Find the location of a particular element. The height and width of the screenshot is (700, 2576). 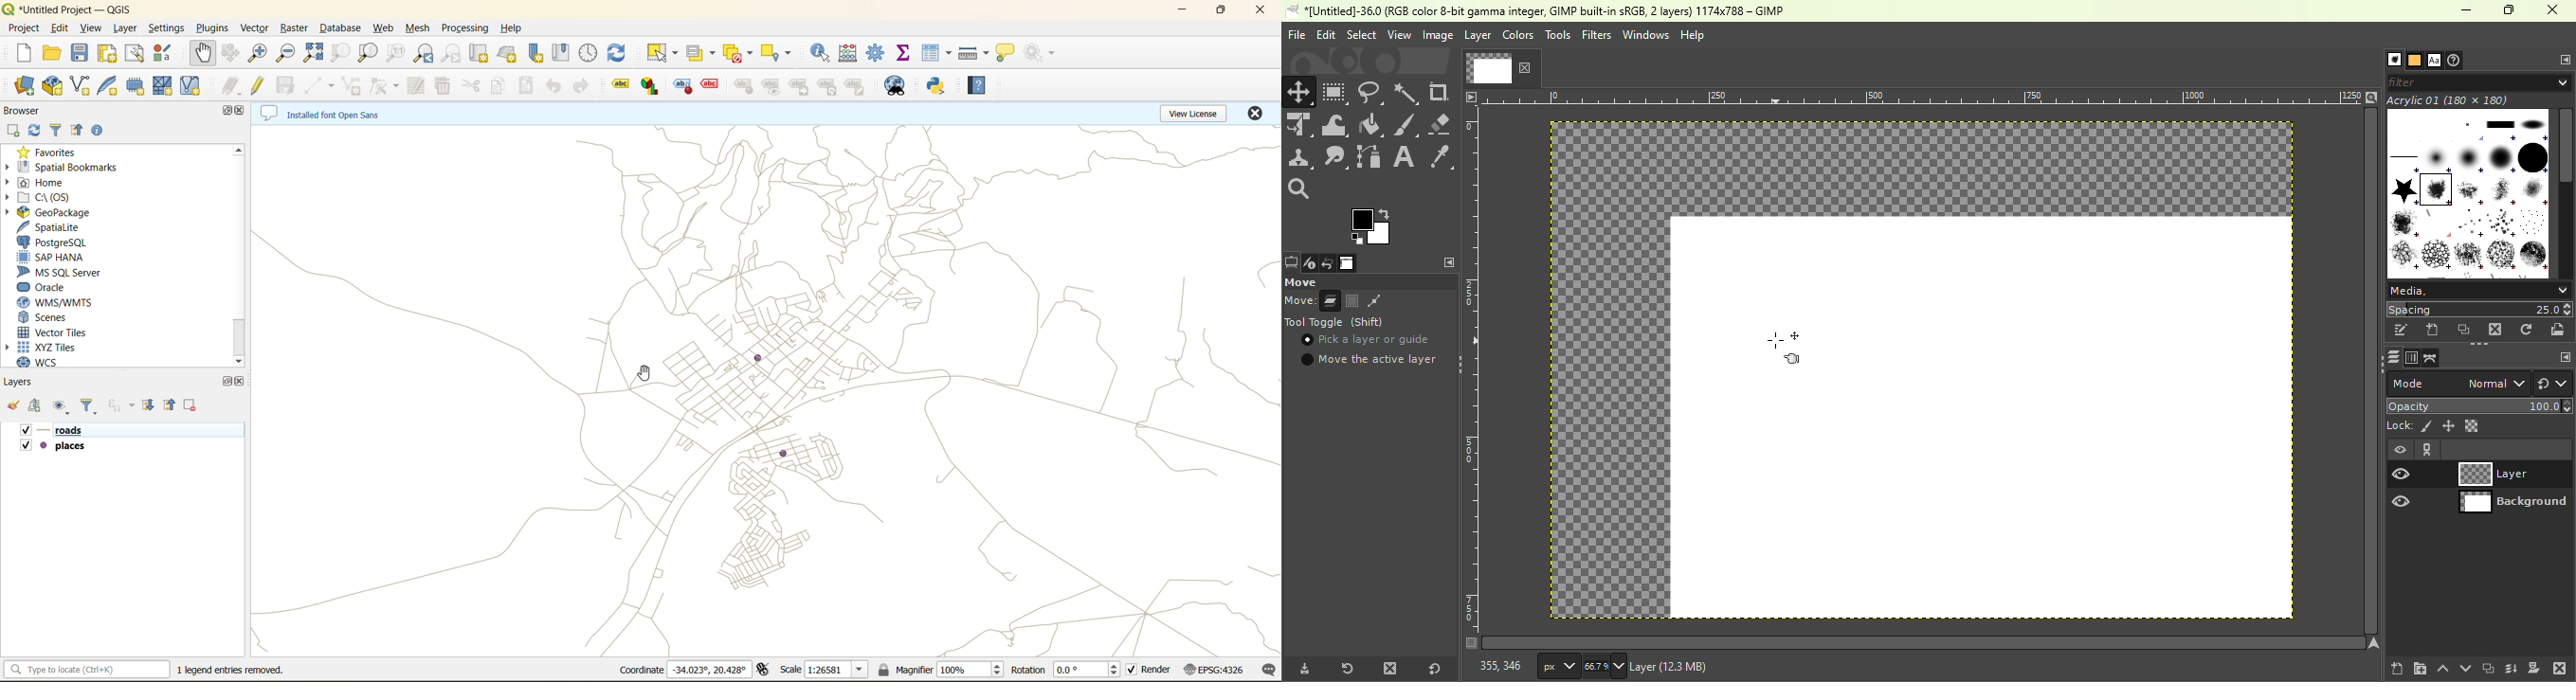

Crop tool is located at coordinates (1442, 93).